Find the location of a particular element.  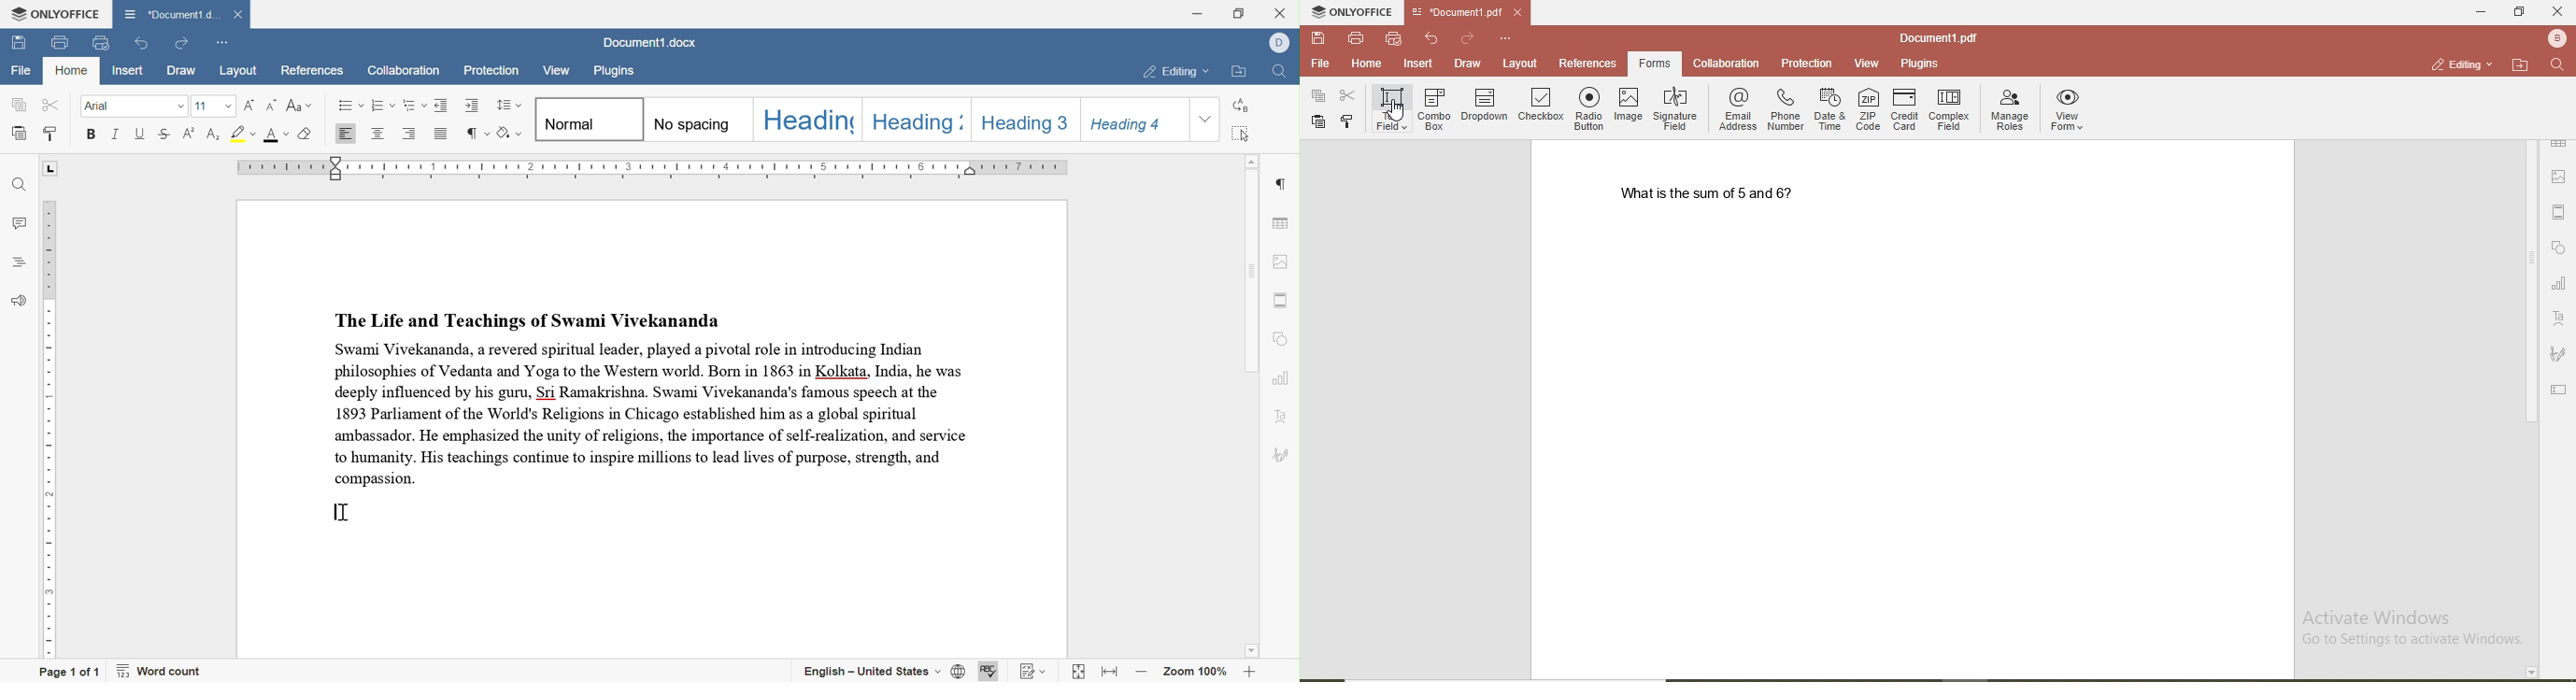

The Life and Teachings of Swami Vivekananda

Swami Vivekananda, a revered spiritual leader, played a pivotal role in introducing Indian
philosophies of Vedanta and Yoga to the Western world. Born in 1863 in Kolkata, India, he was
deeply influenced by his guru, Sri Ramakrishna. Swami Vivekananda's famous speech at the
1893 Parliament of the World's Religions in Chicago established him as a global spiritual
ambassador. He emphasized the unity of religions, the importance of self-realization, and service
to humanity. His teachings continue to inspire millions to lead lives of purpose, strength, and
compassion. is located at coordinates (654, 397).